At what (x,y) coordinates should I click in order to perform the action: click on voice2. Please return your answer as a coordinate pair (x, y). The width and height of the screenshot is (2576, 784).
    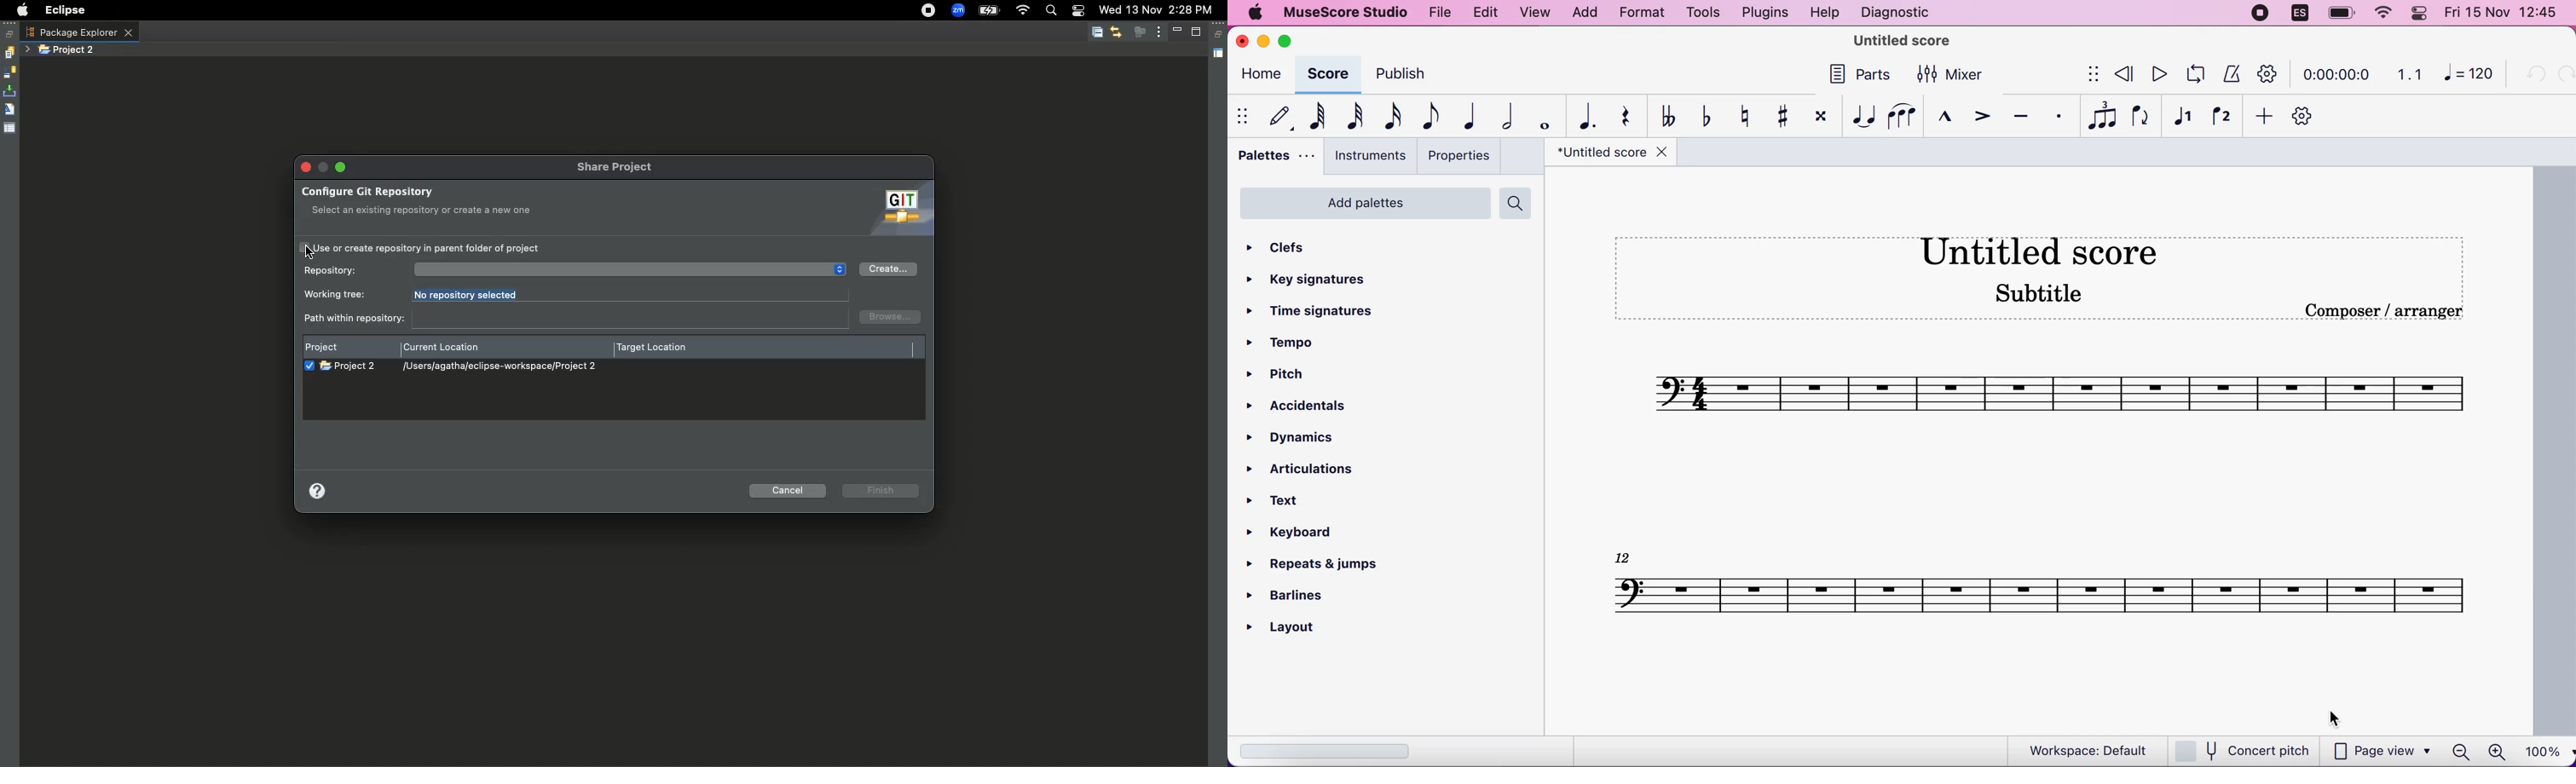
    Looking at the image, I should click on (2221, 114).